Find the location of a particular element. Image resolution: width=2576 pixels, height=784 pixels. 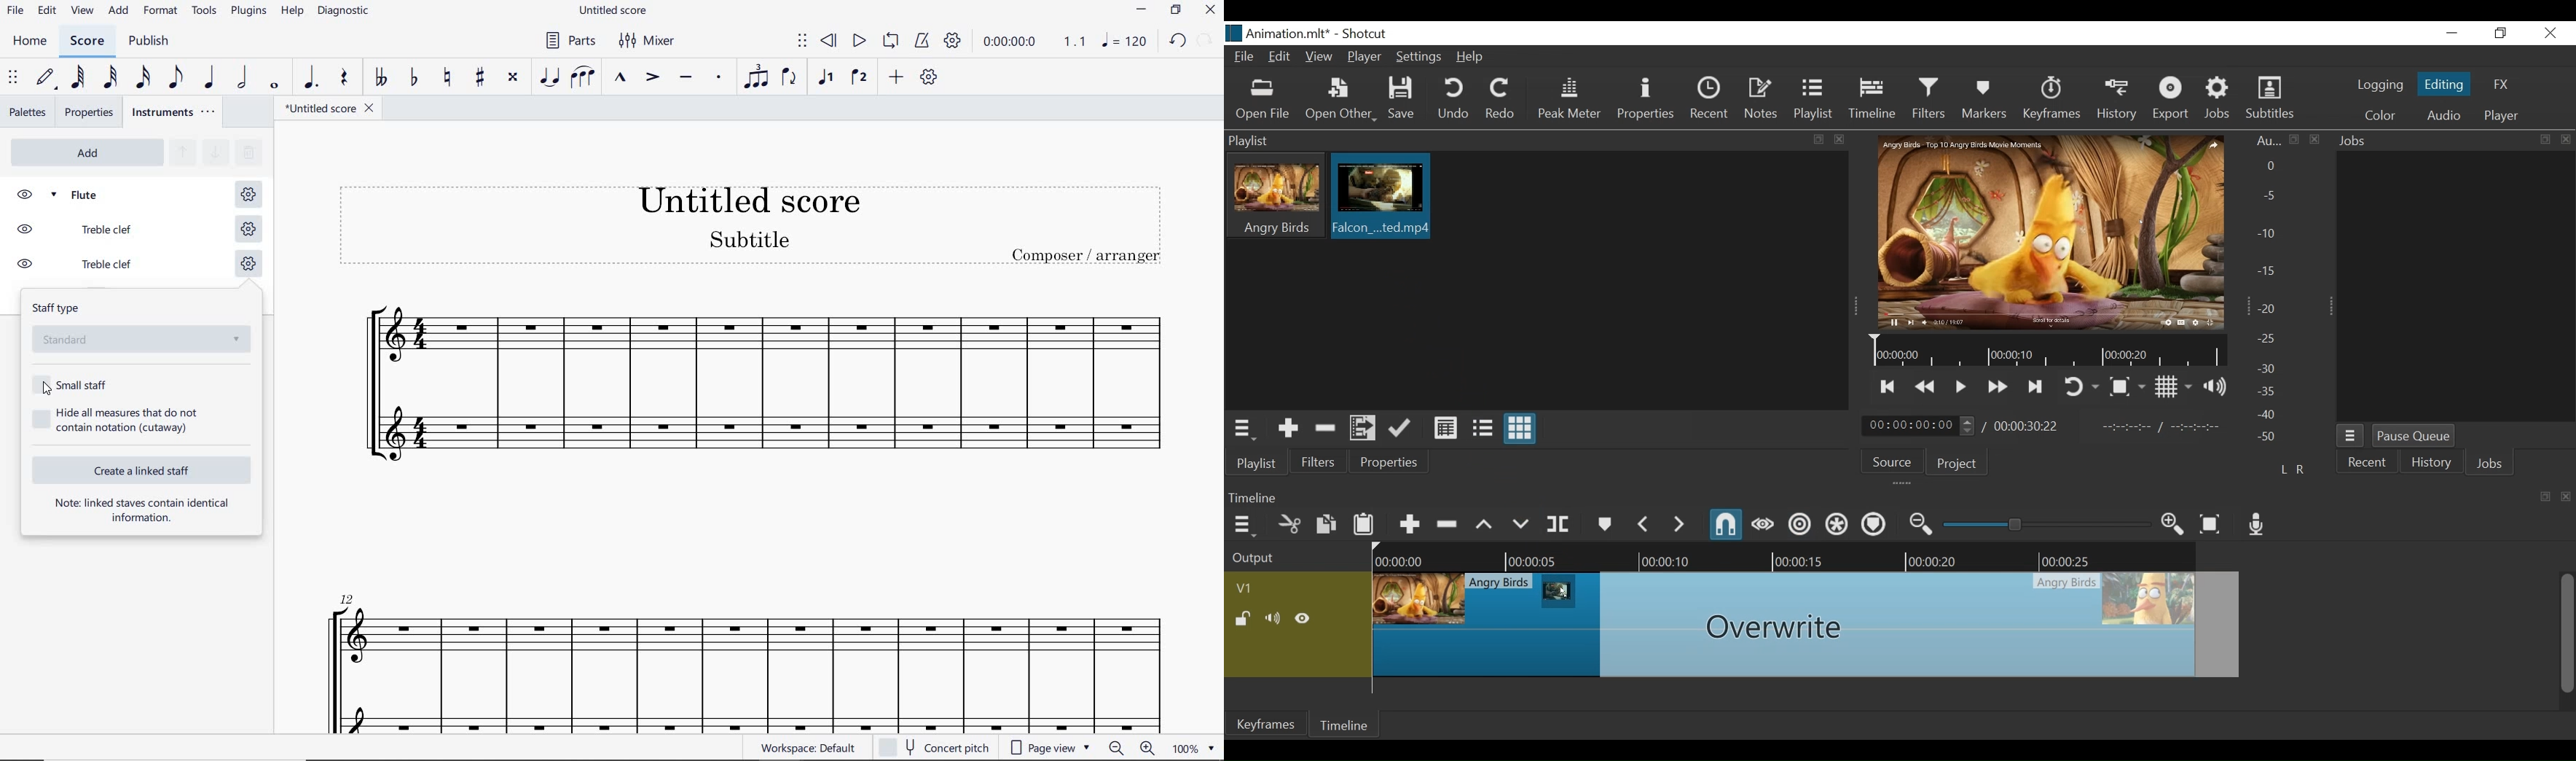

Subtitles is located at coordinates (2272, 98).